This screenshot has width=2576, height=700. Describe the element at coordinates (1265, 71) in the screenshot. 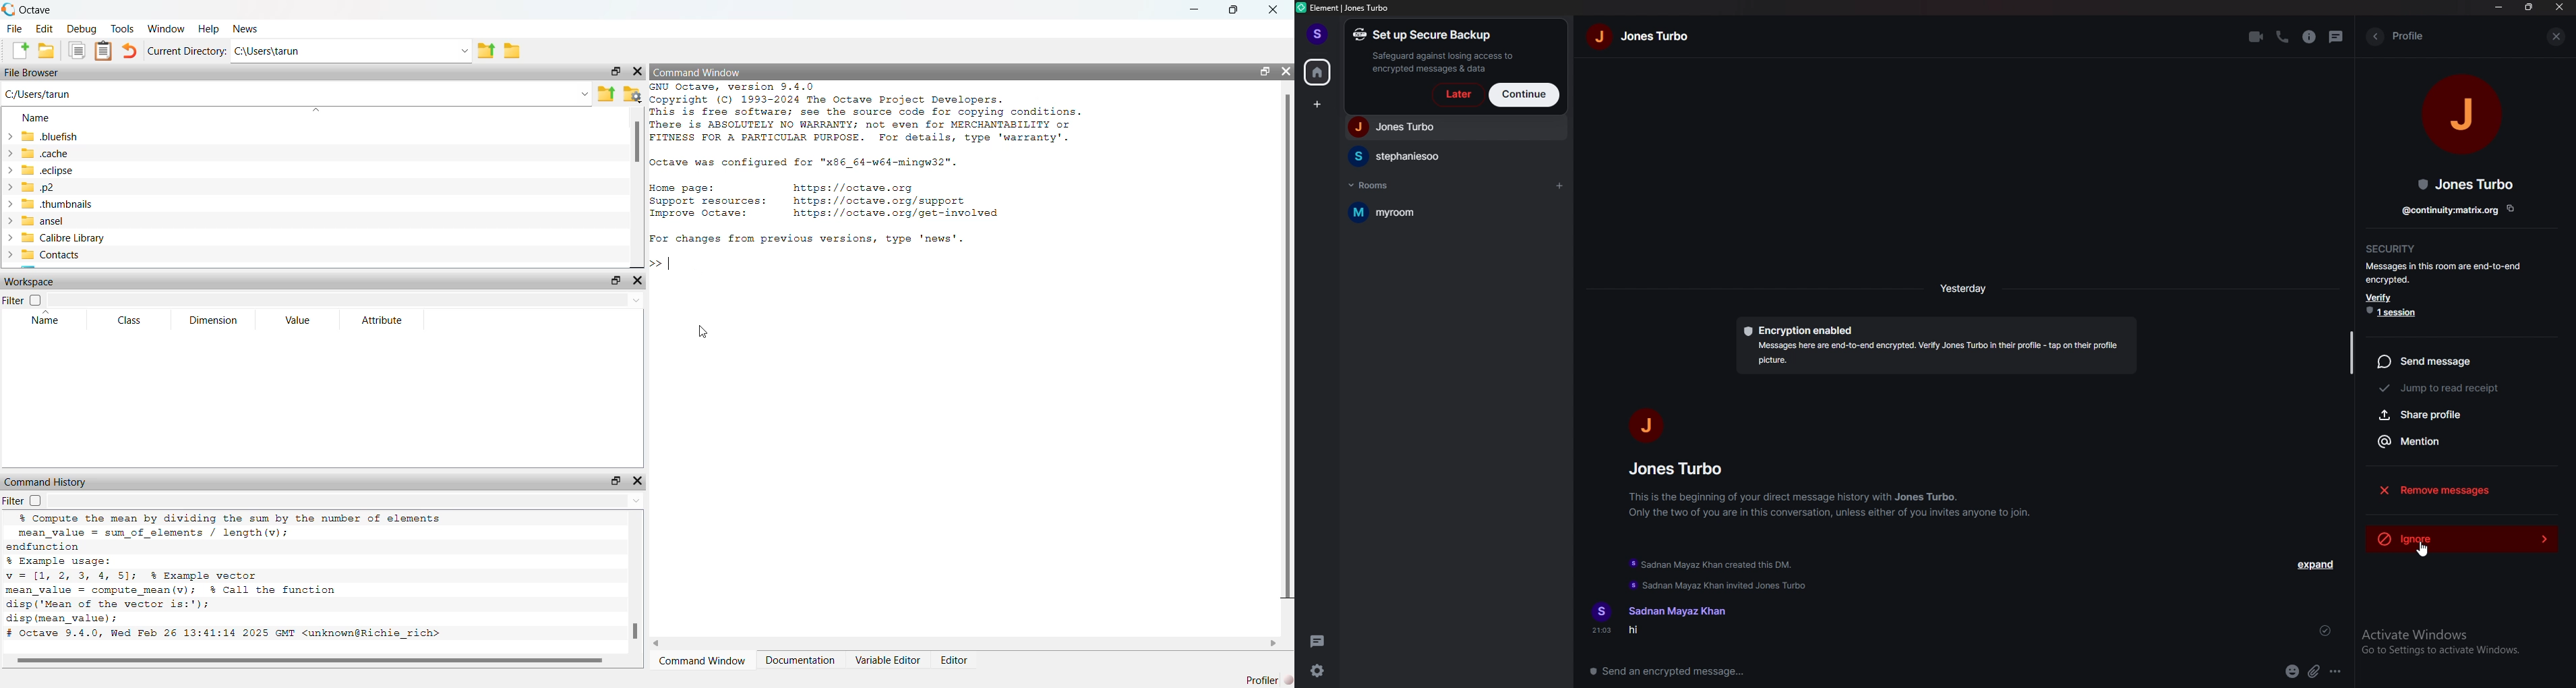

I see `open in separate window` at that location.